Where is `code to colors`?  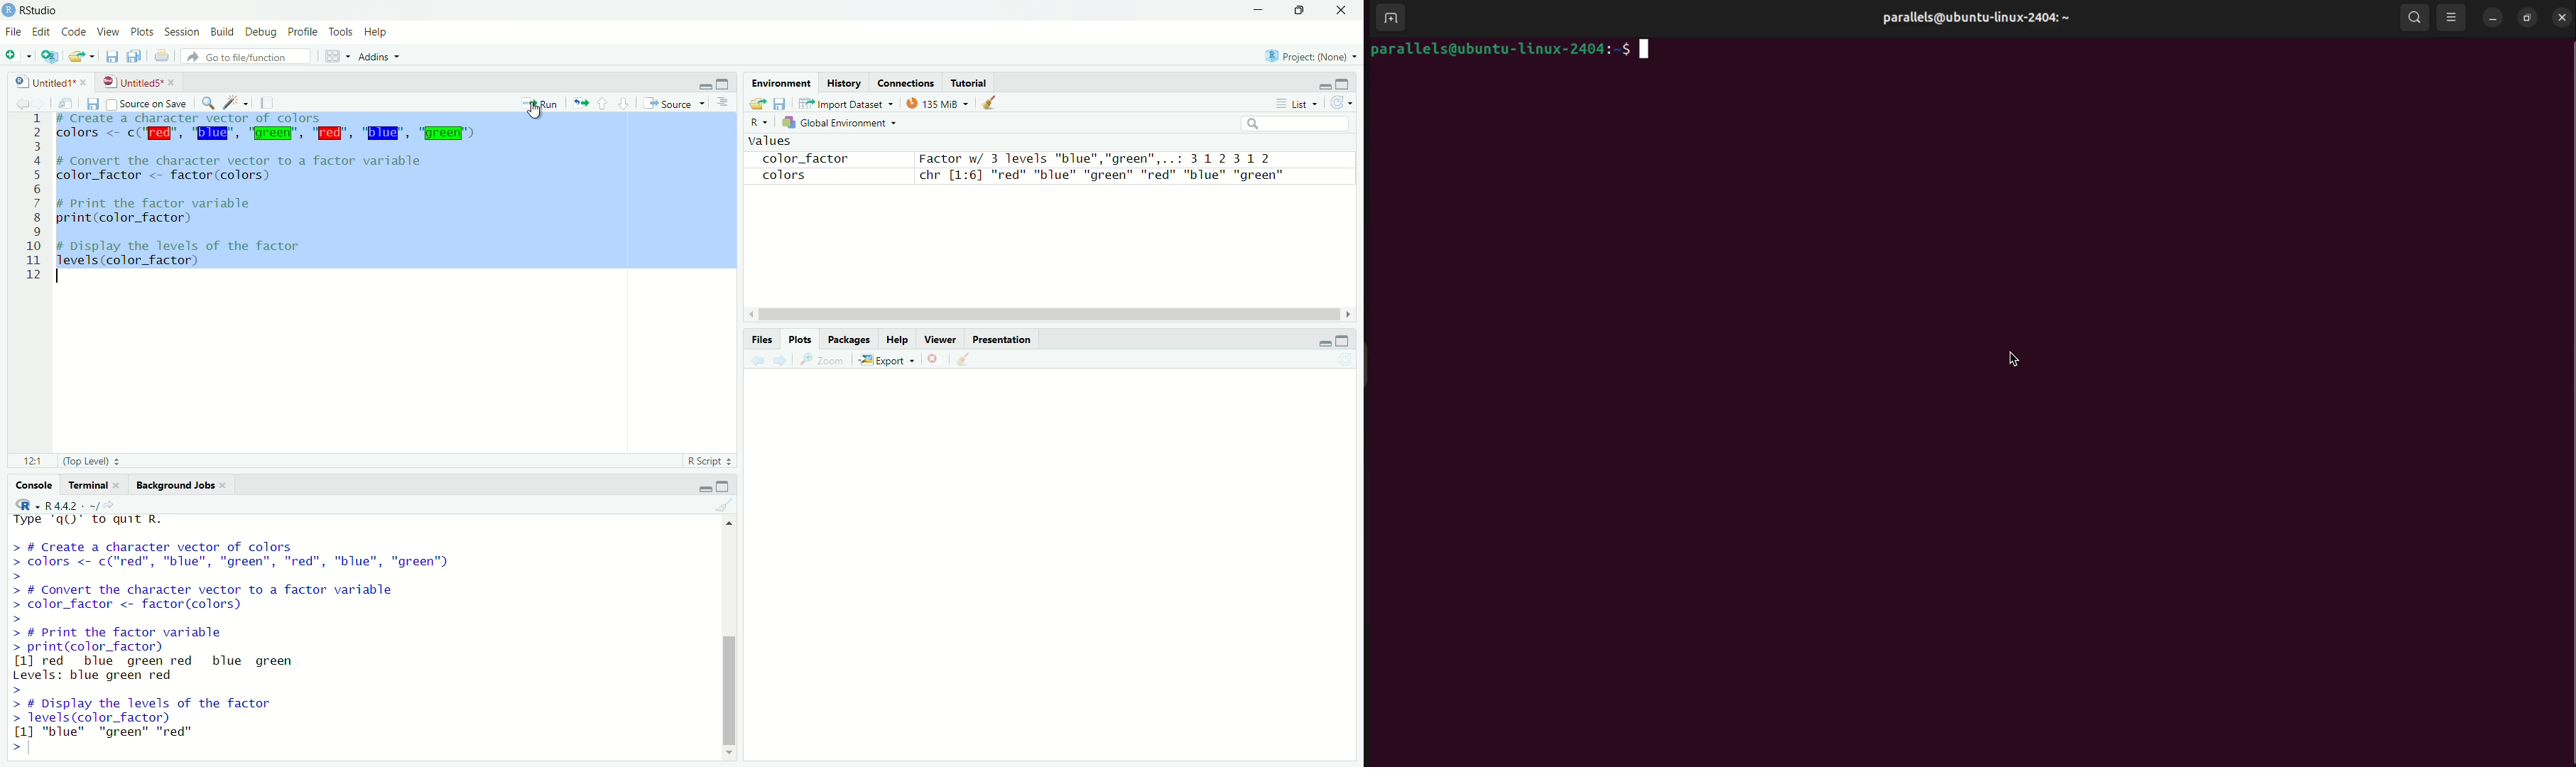
code to colors is located at coordinates (273, 134).